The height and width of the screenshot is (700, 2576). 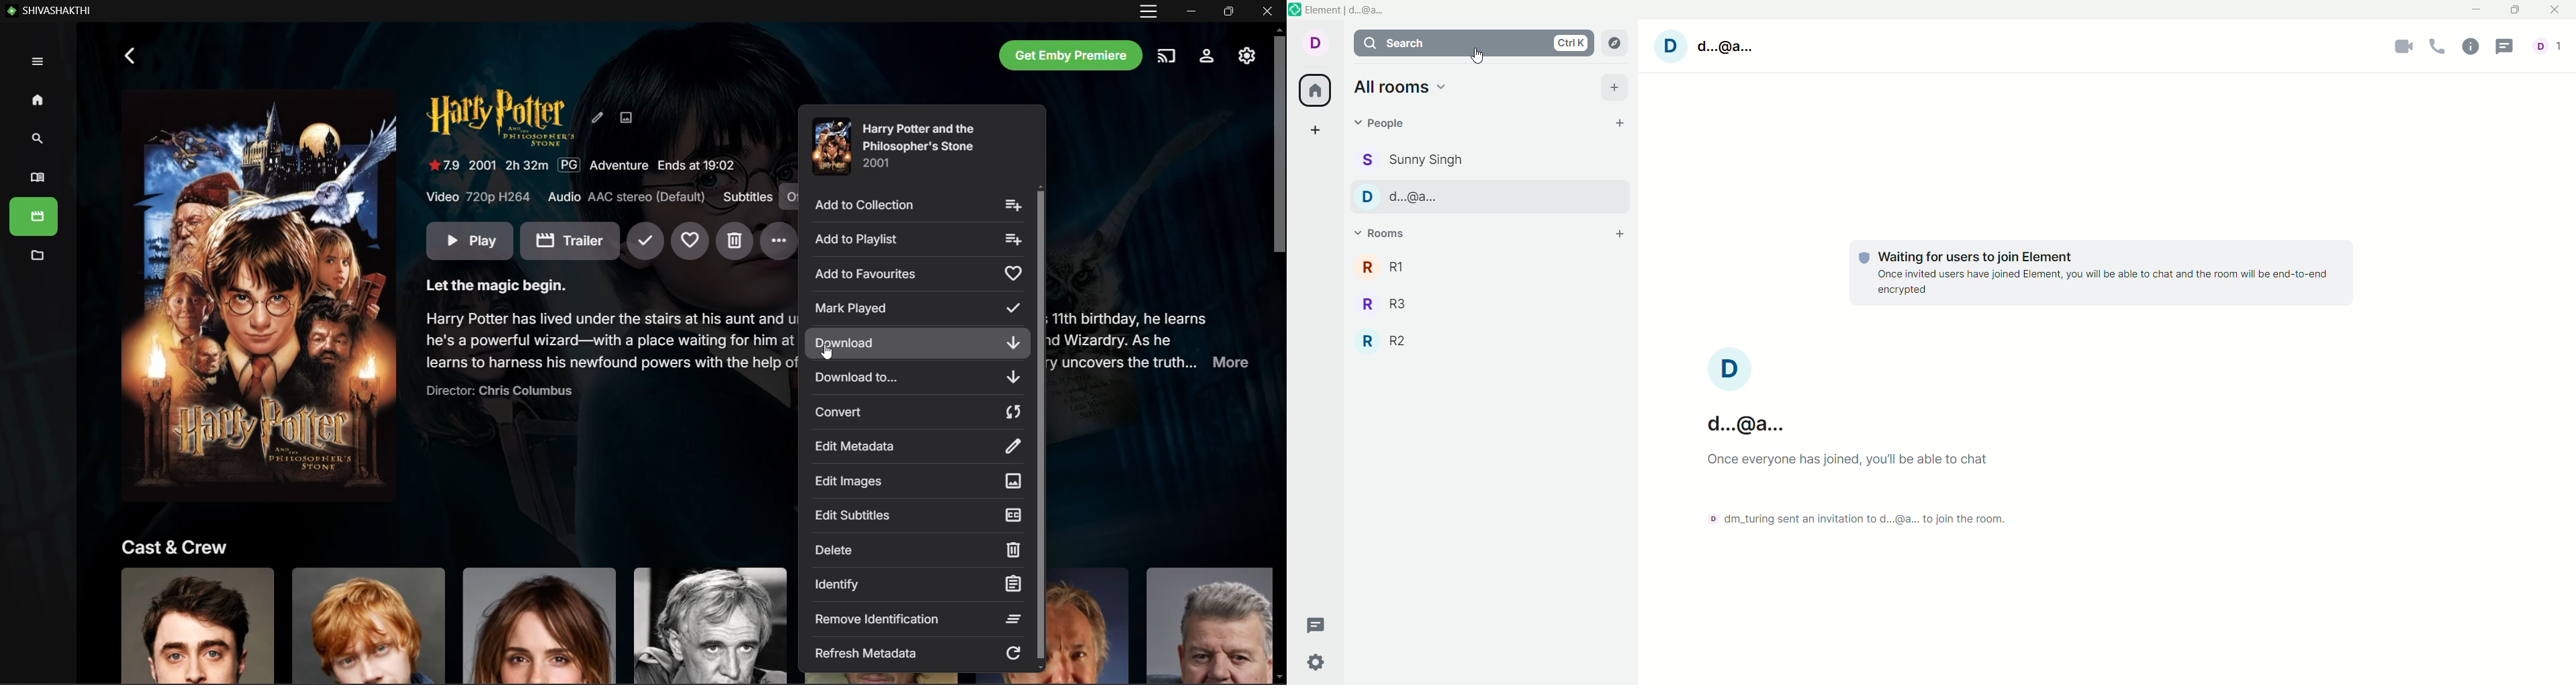 What do you see at coordinates (903, 145) in the screenshot?
I see `Movie Title` at bounding box center [903, 145].